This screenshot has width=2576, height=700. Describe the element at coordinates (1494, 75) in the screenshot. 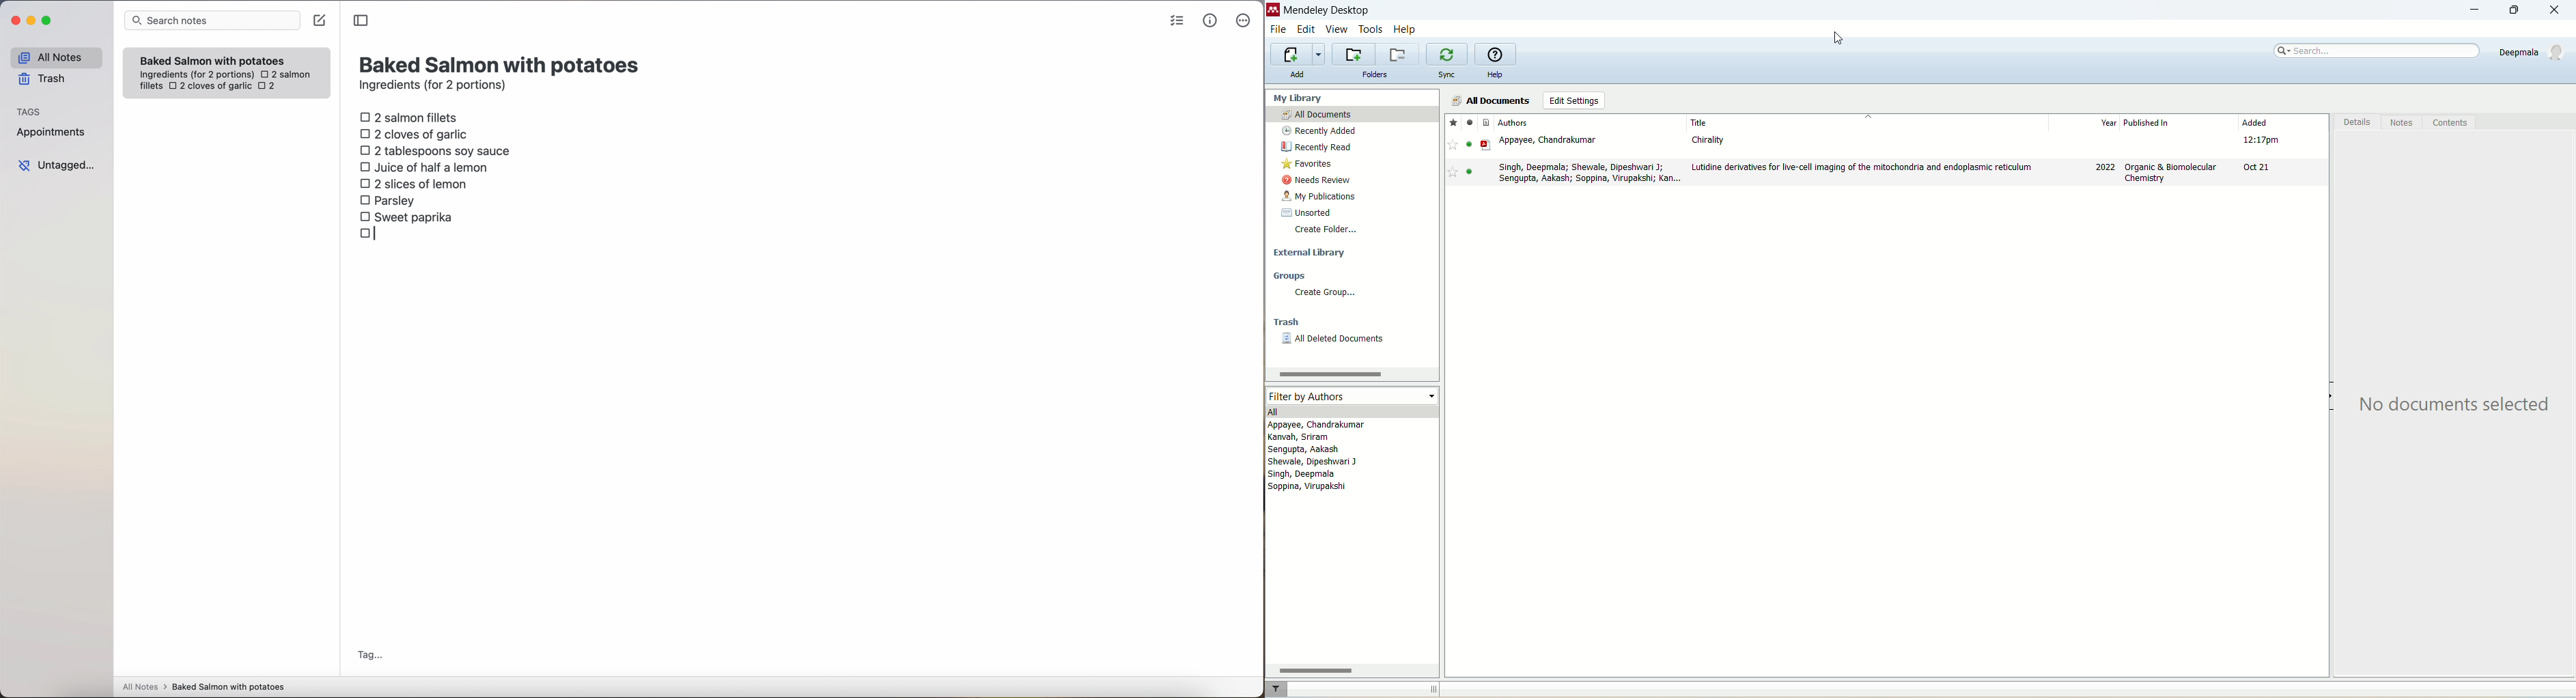

I see `help` at that location.